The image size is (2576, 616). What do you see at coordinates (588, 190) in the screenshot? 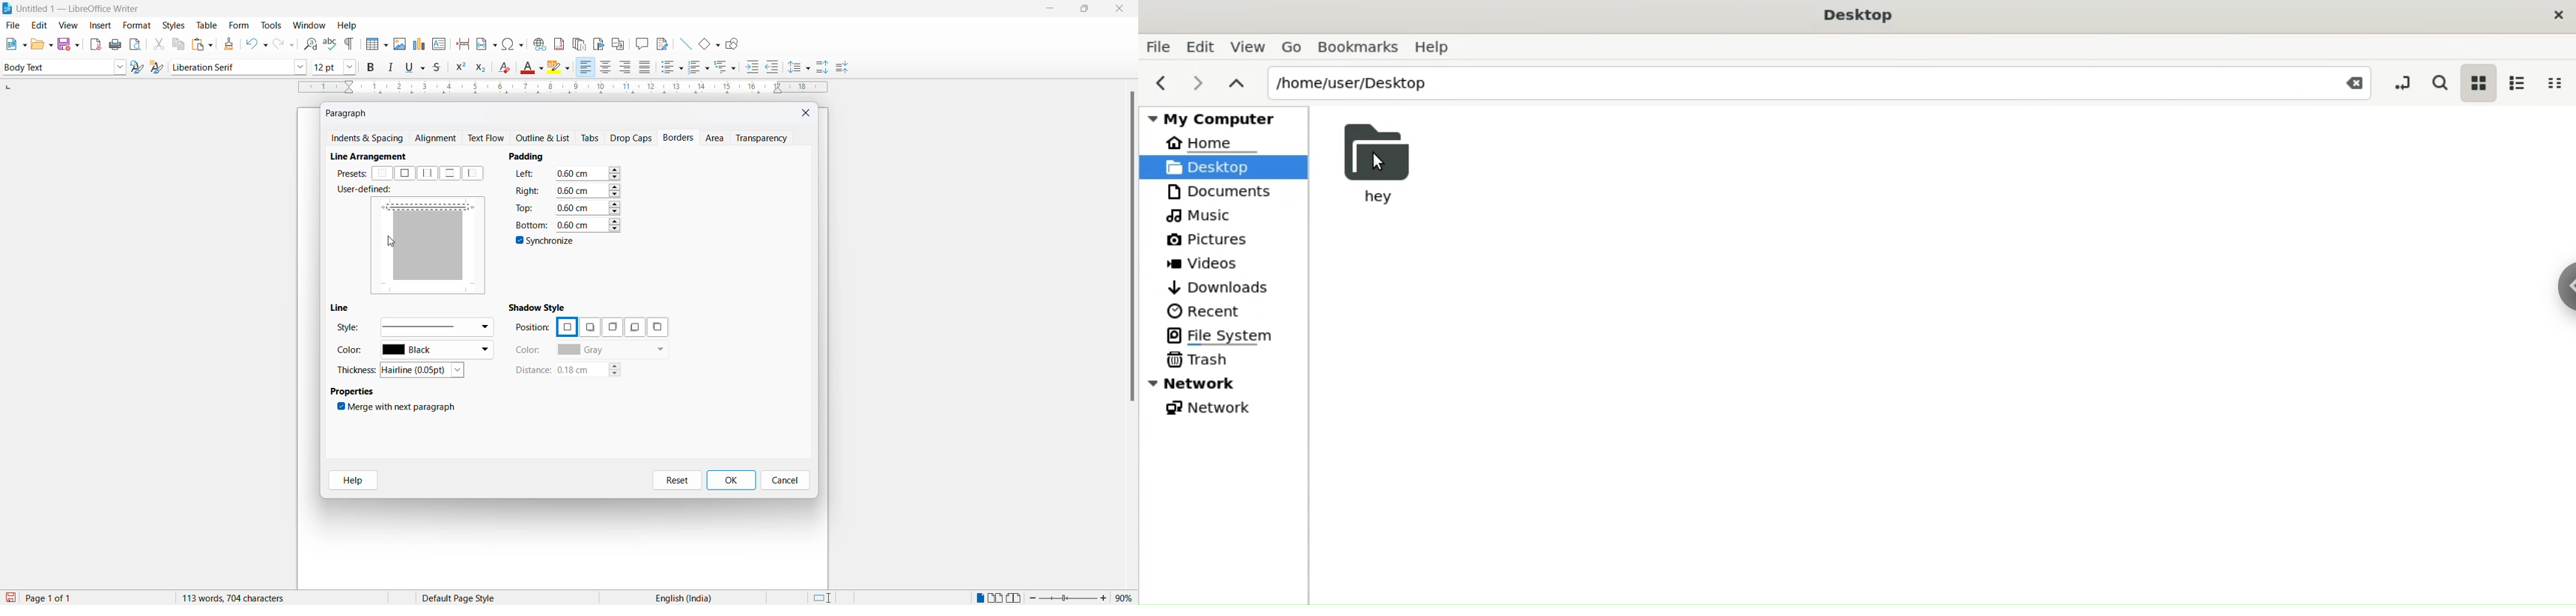
I see `value` at bounding box center [588, 190].